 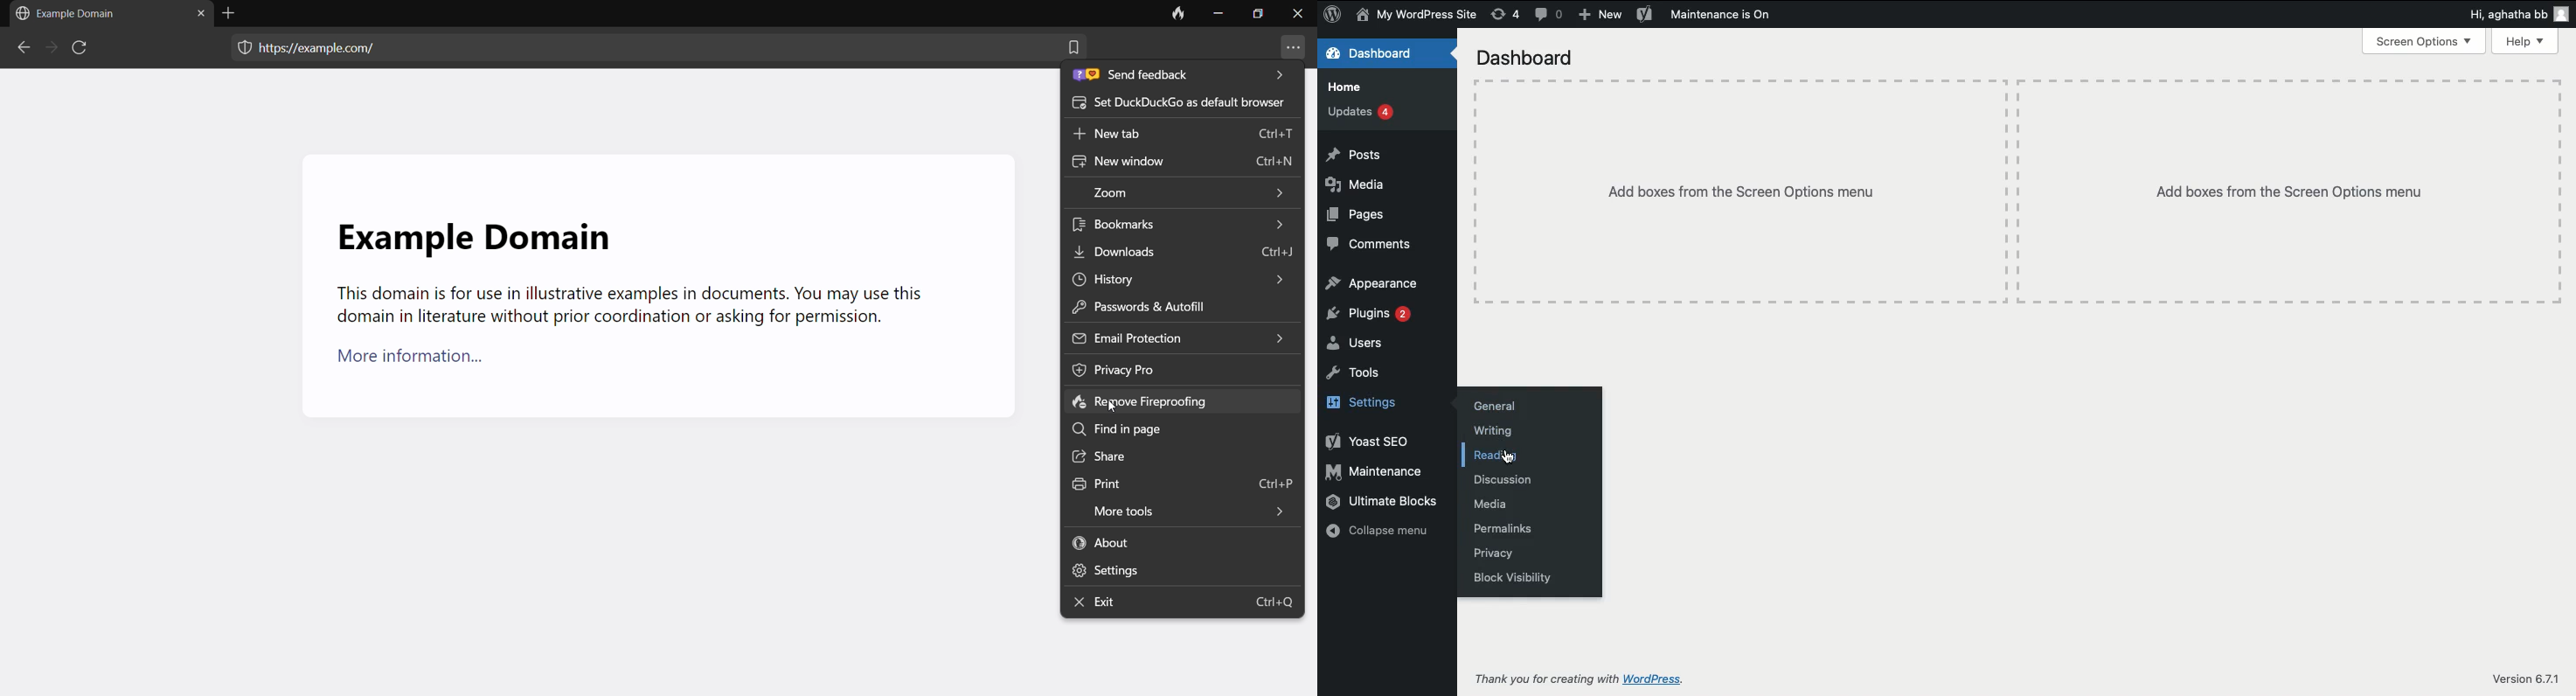 What do you see at coordinates (1489, 431) in the screenshot?
I see `writing` at bounding box center [1489, 431].